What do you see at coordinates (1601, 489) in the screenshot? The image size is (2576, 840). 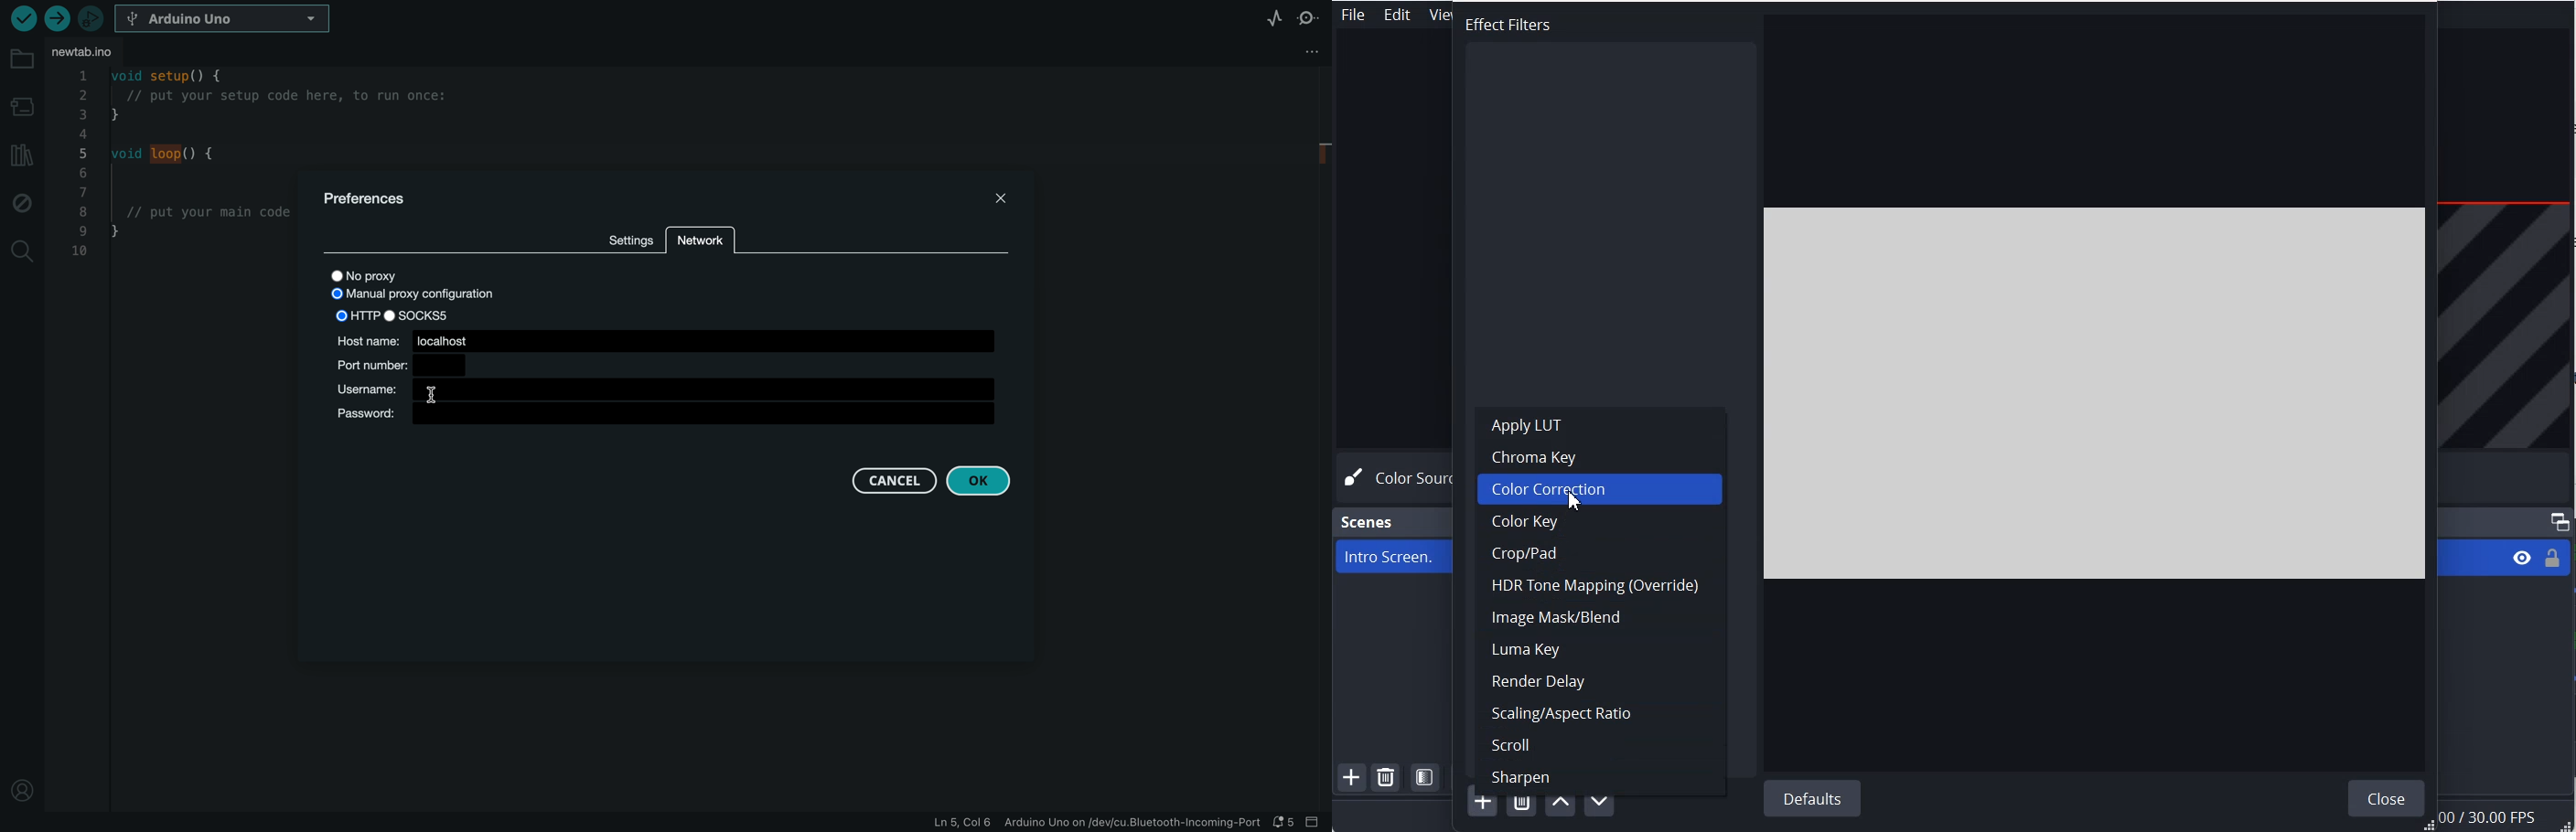 I see `Color Correction` at bounding box center [1601, 489].